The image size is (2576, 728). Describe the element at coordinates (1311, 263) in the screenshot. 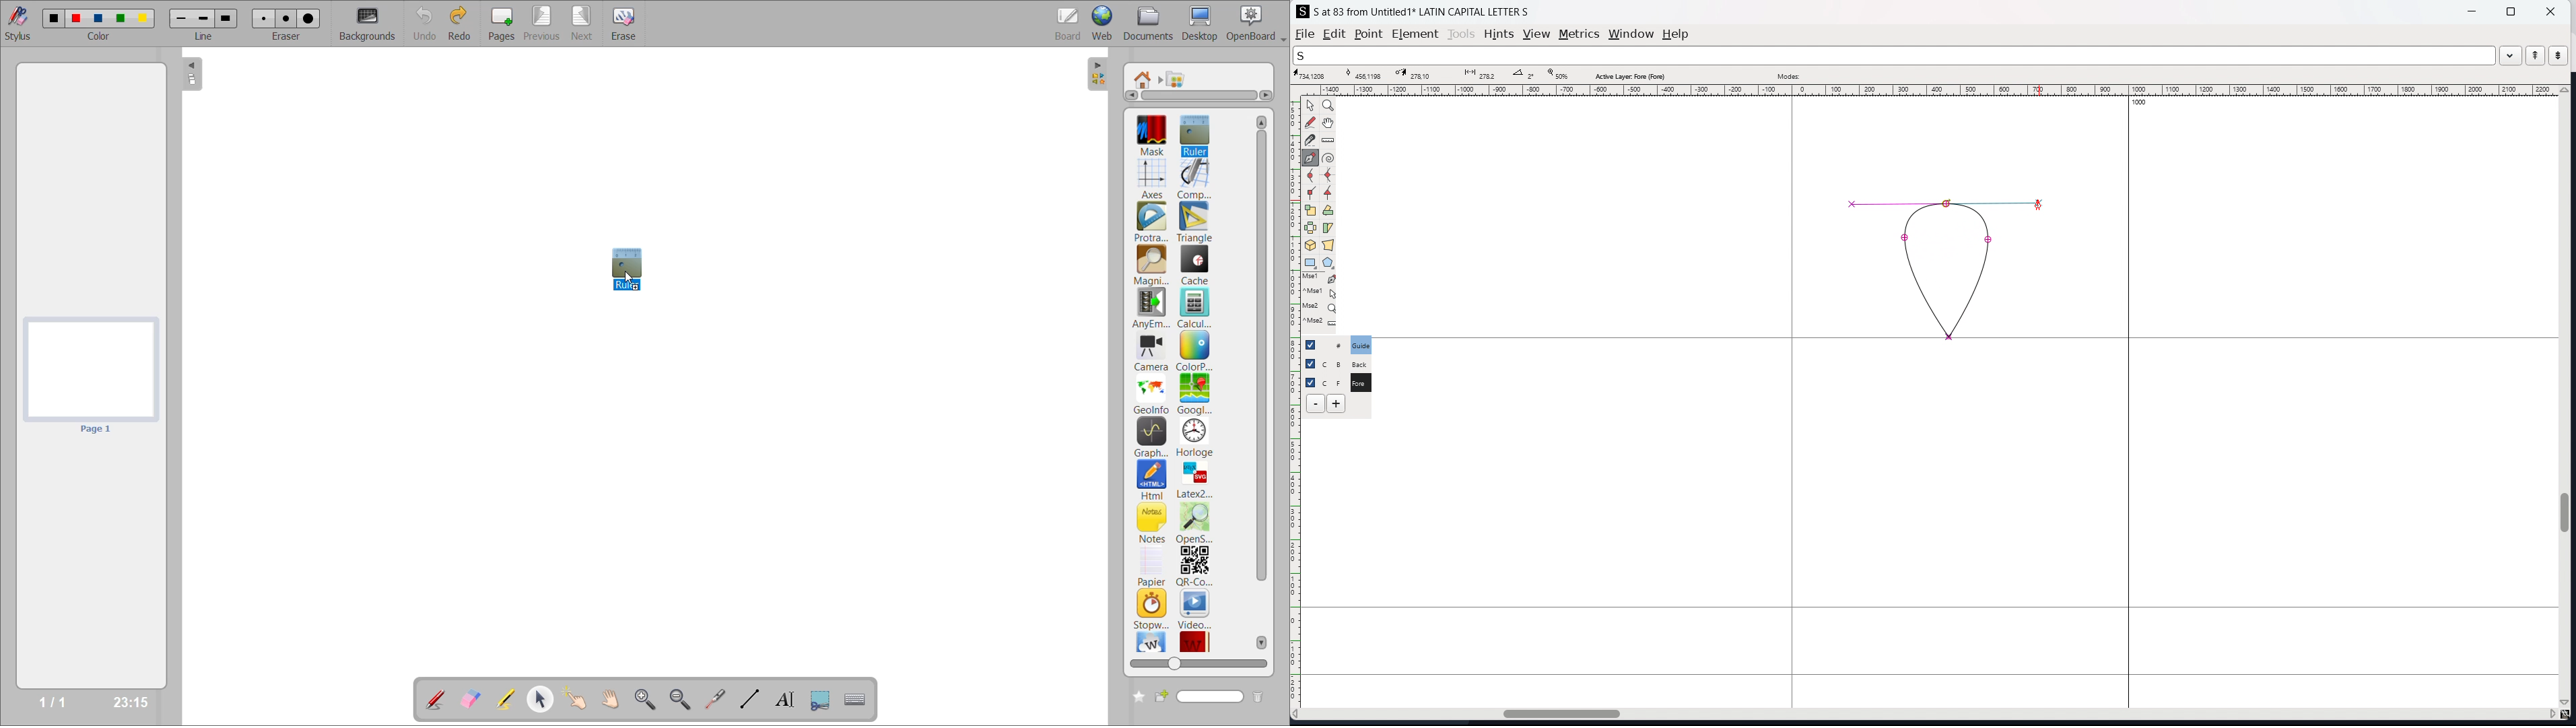

I see `rectangle and ellipse` at that location.